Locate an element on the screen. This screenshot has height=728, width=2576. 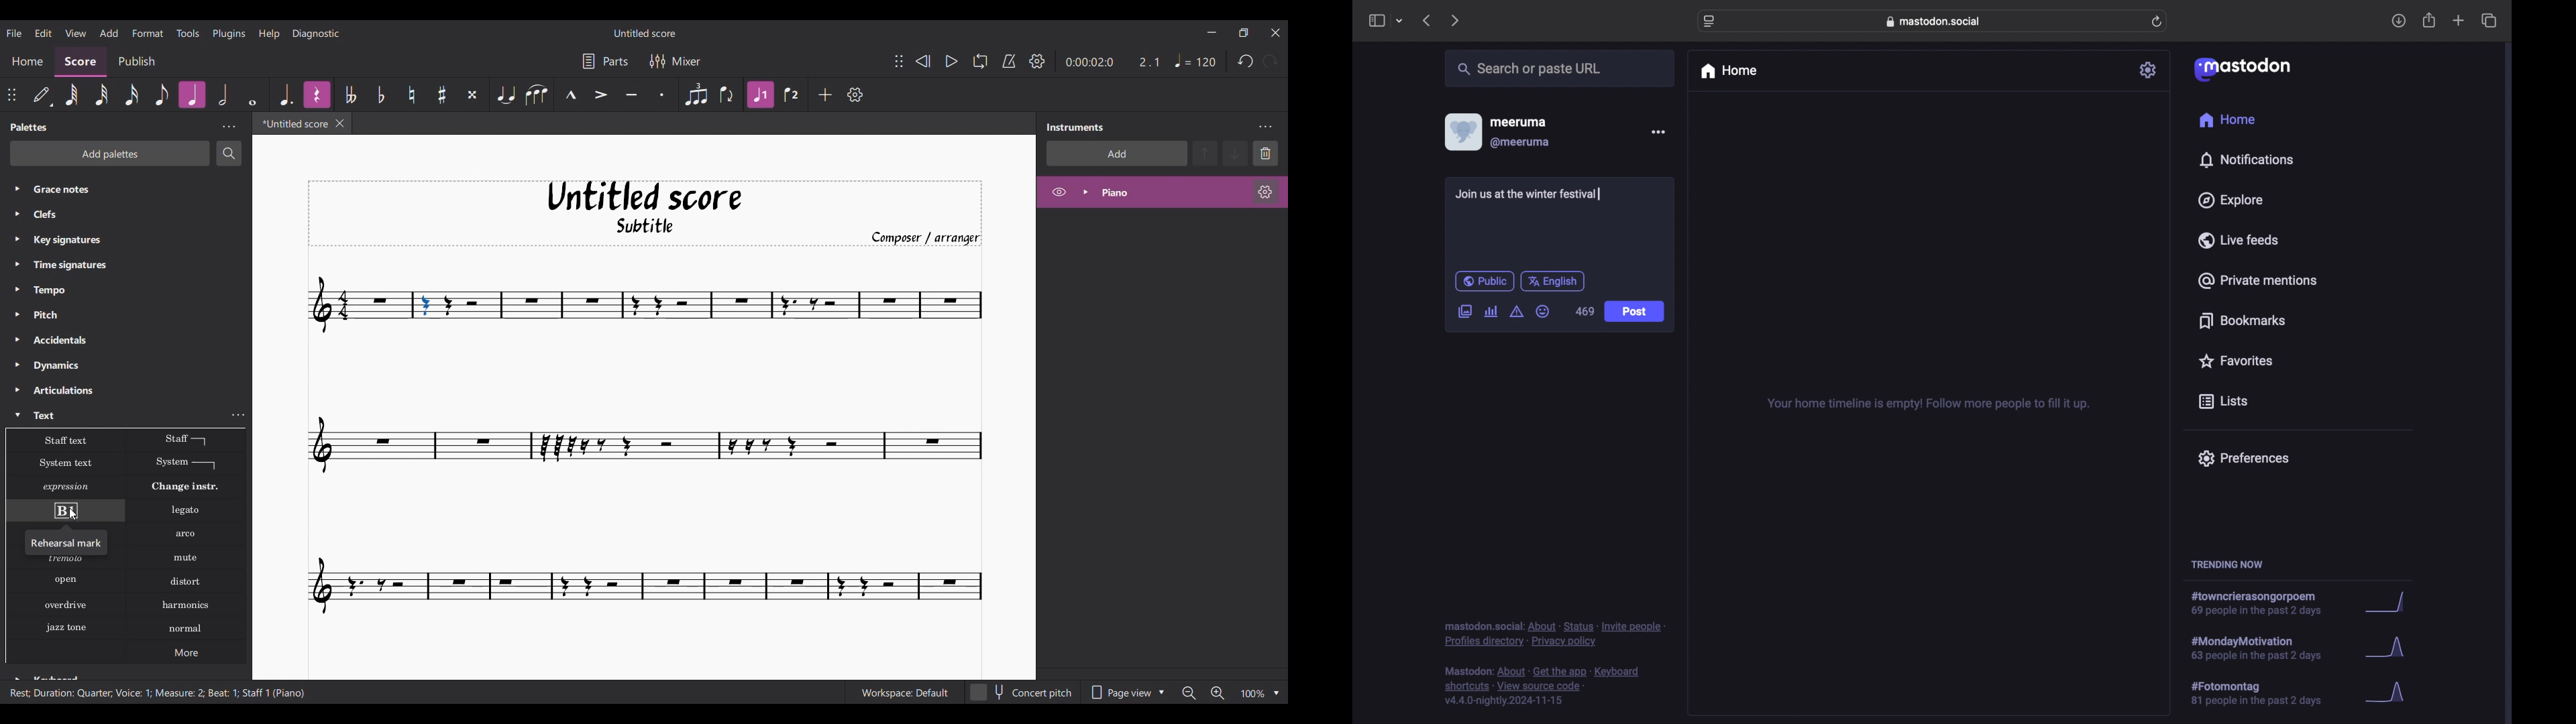
live feeds is located at coordinates (2239, 240).